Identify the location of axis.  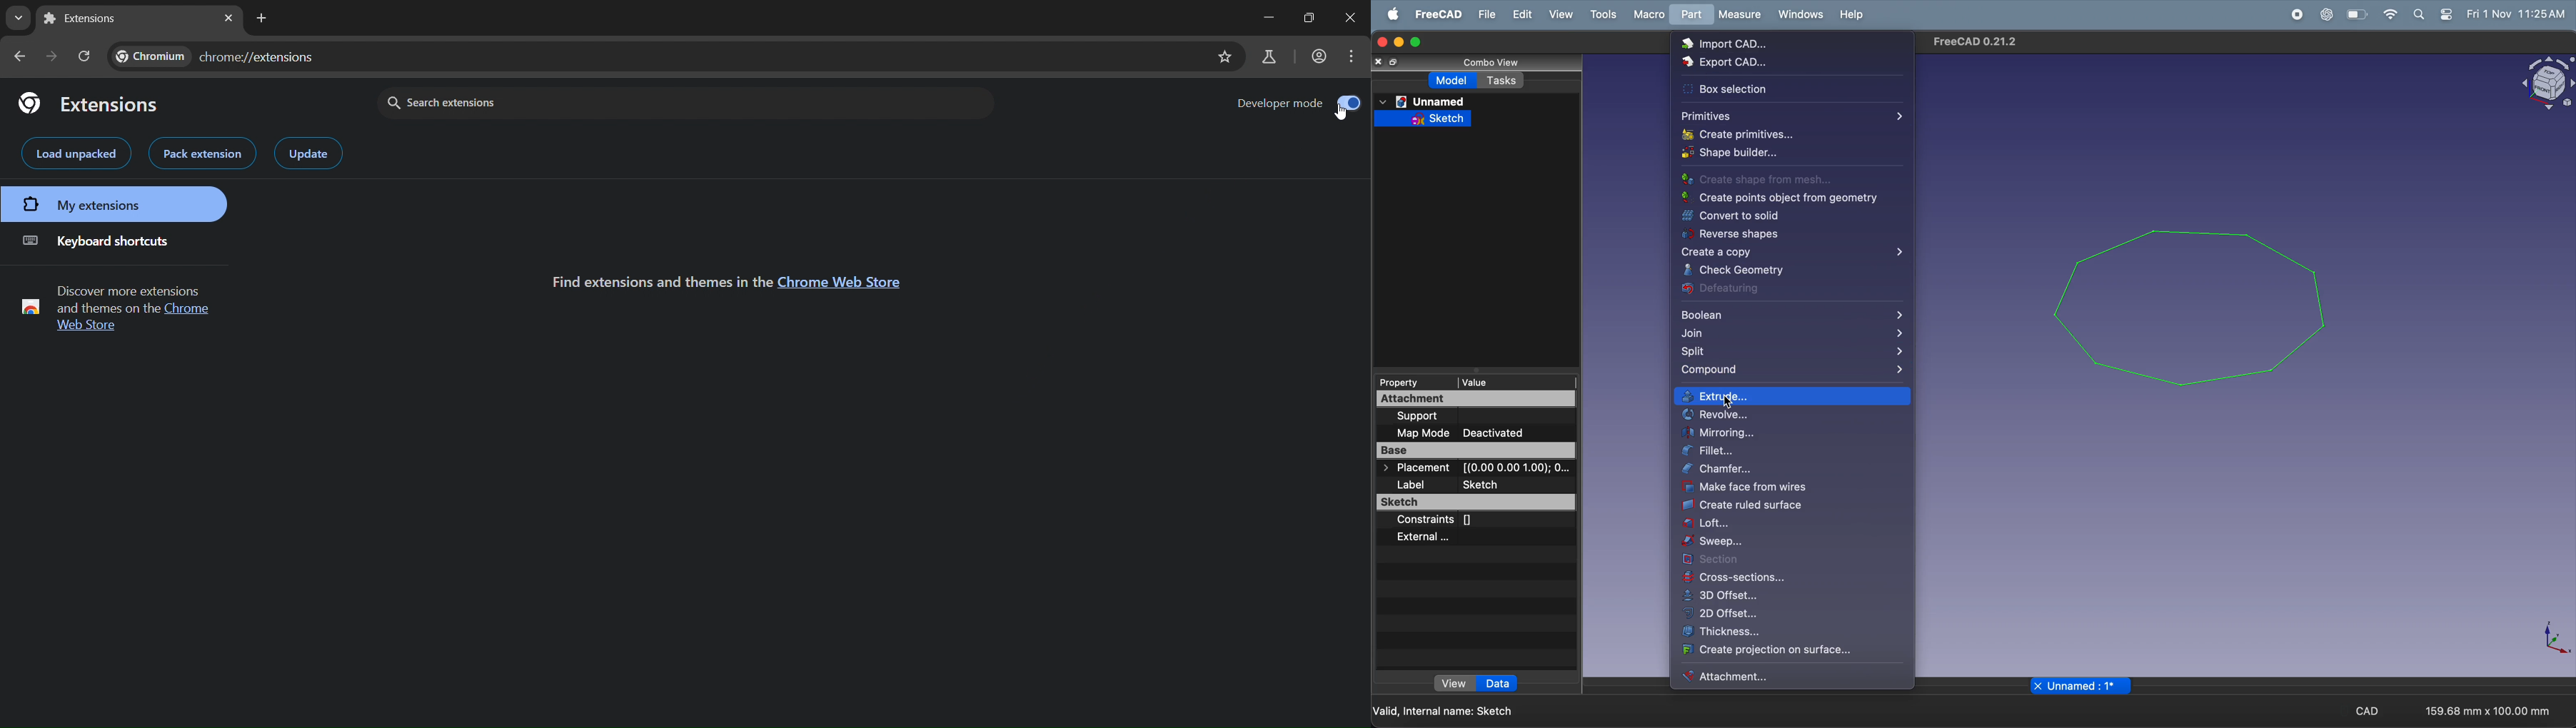
(2552, 639).